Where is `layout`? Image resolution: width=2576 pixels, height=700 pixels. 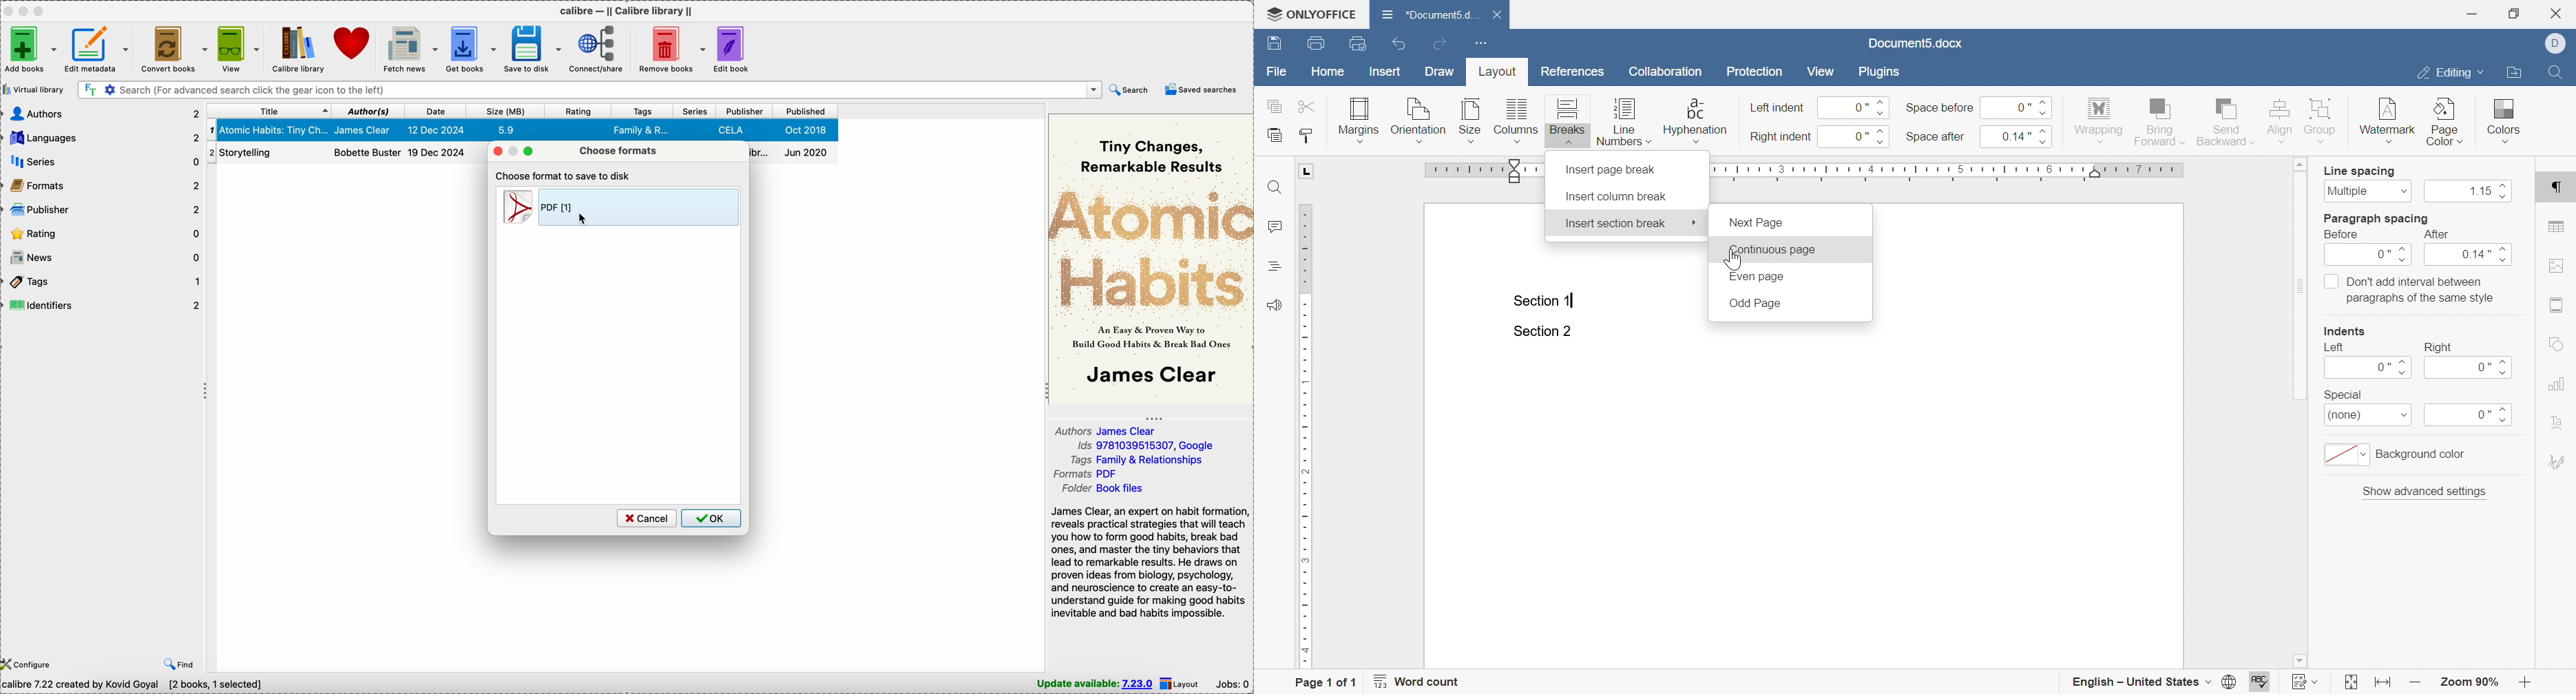 layout is located at coordinates (1500, 74).